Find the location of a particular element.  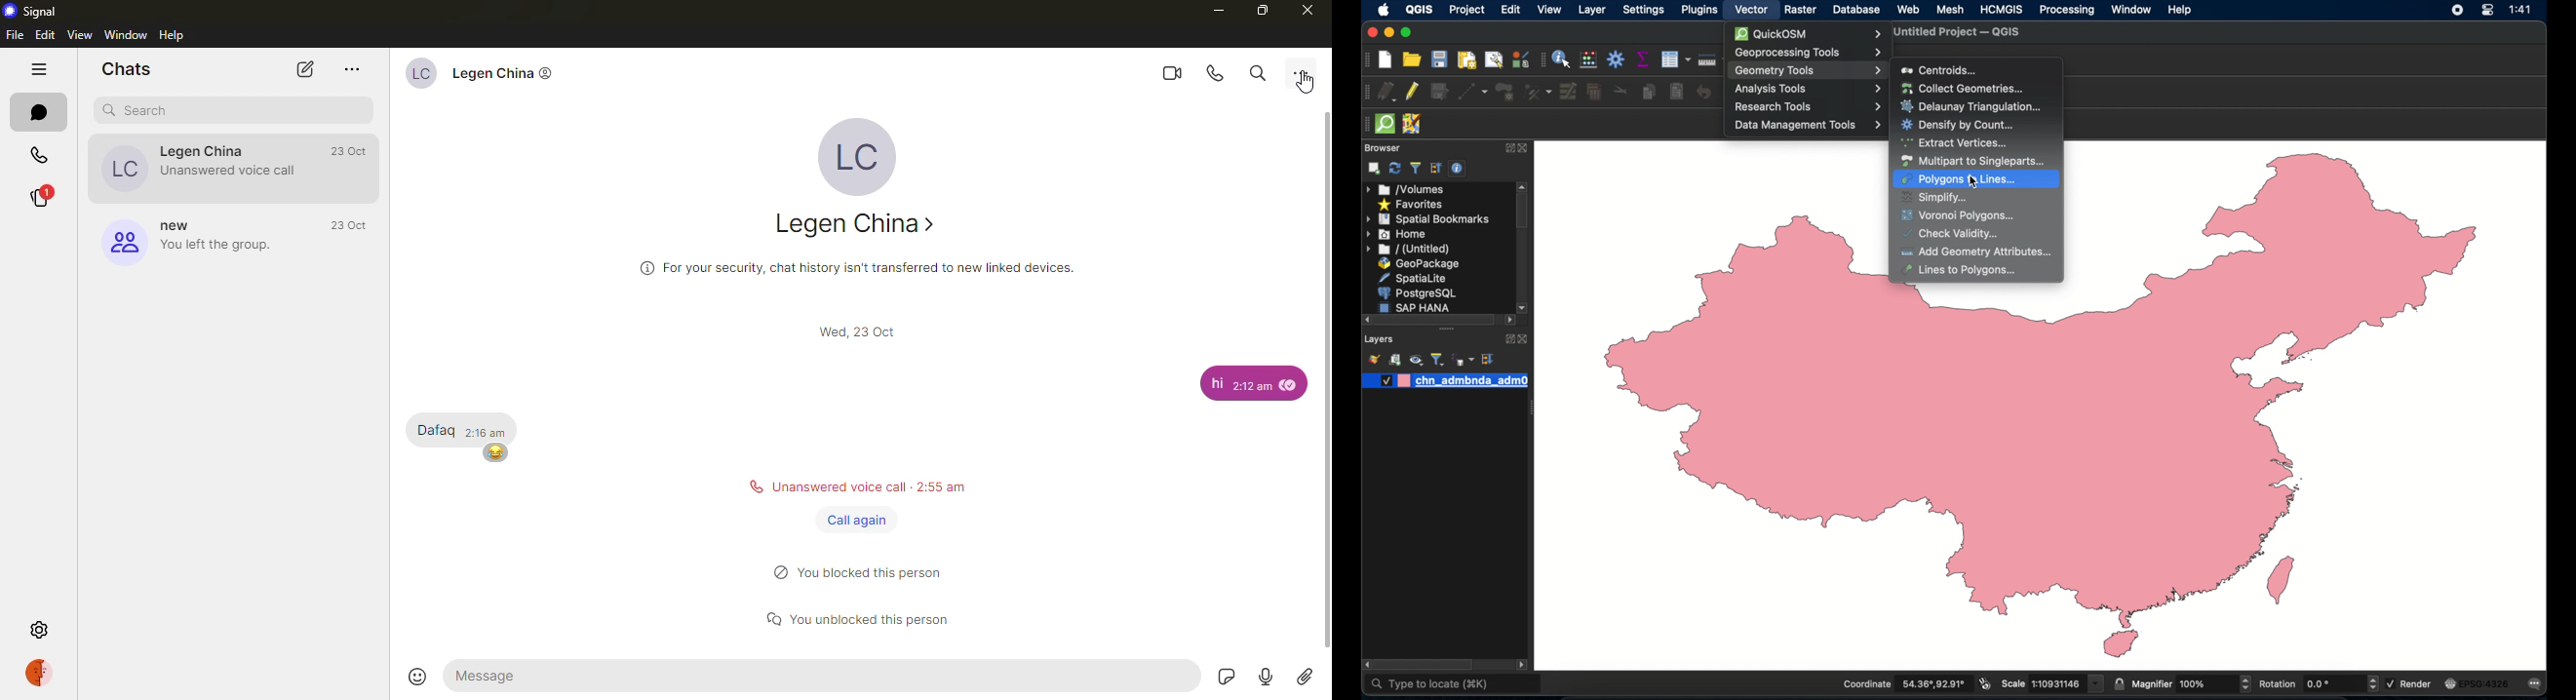

HCMGIS is located at coordinates (2001, 9).